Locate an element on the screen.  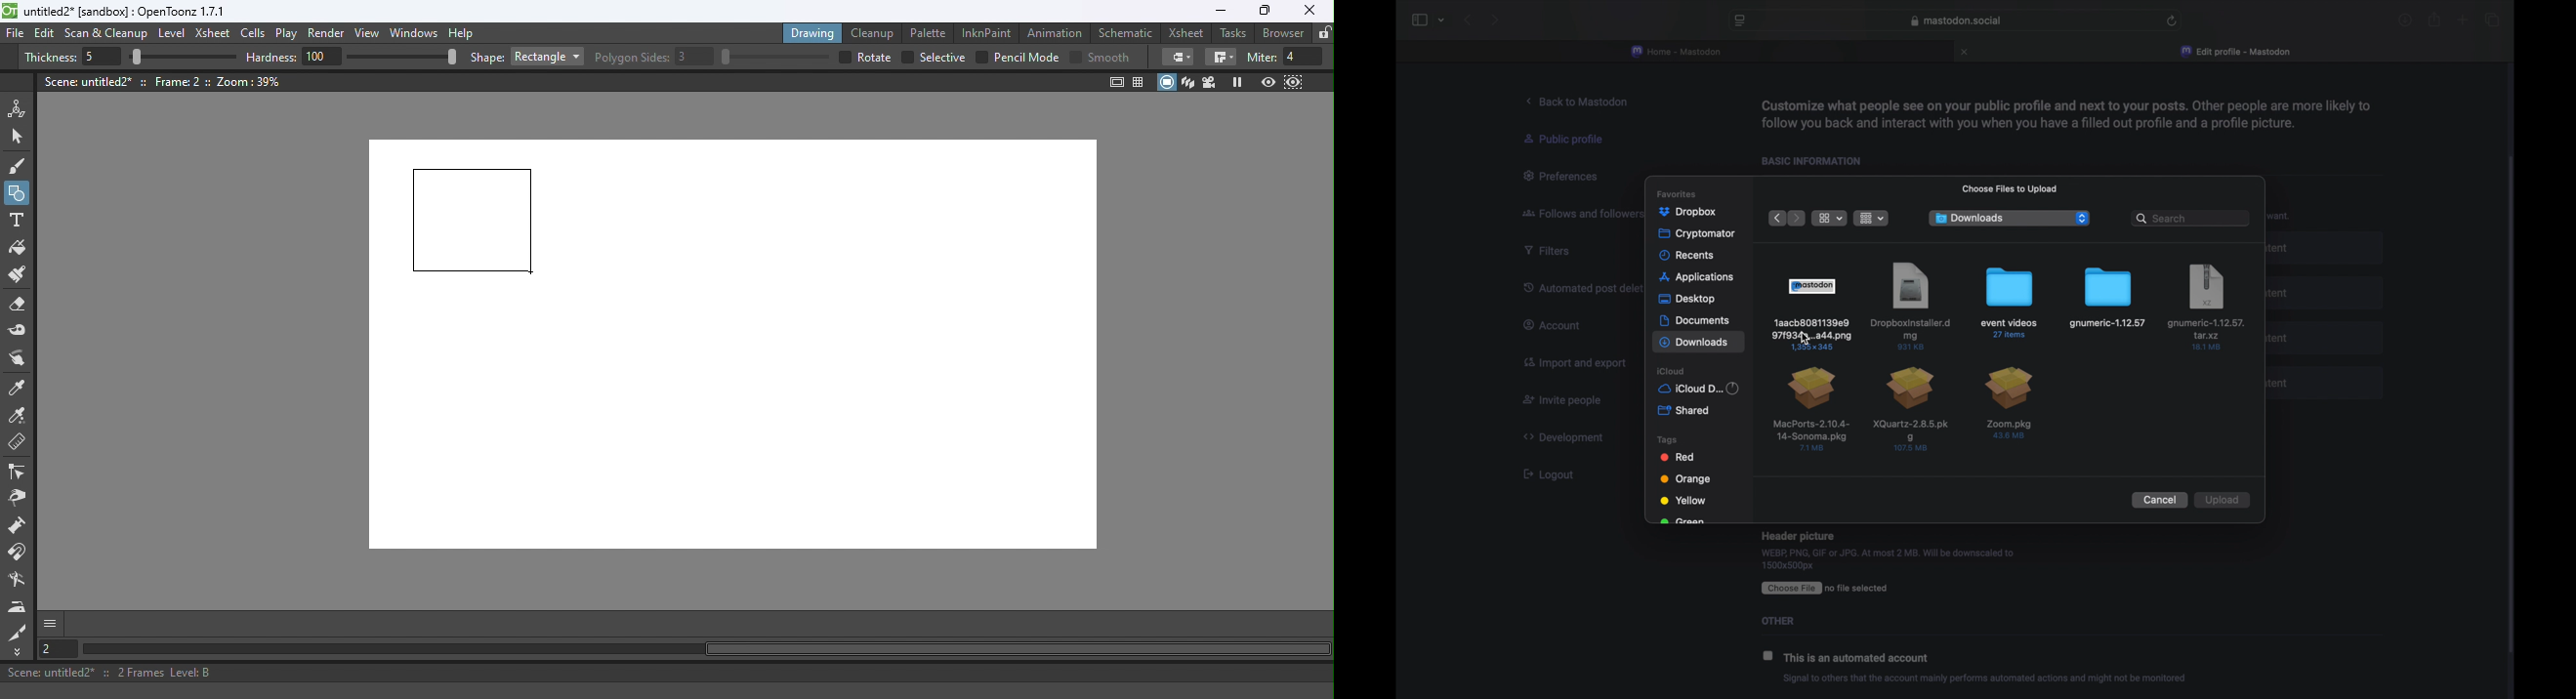
Status bar is located at coordinates (667, 673).